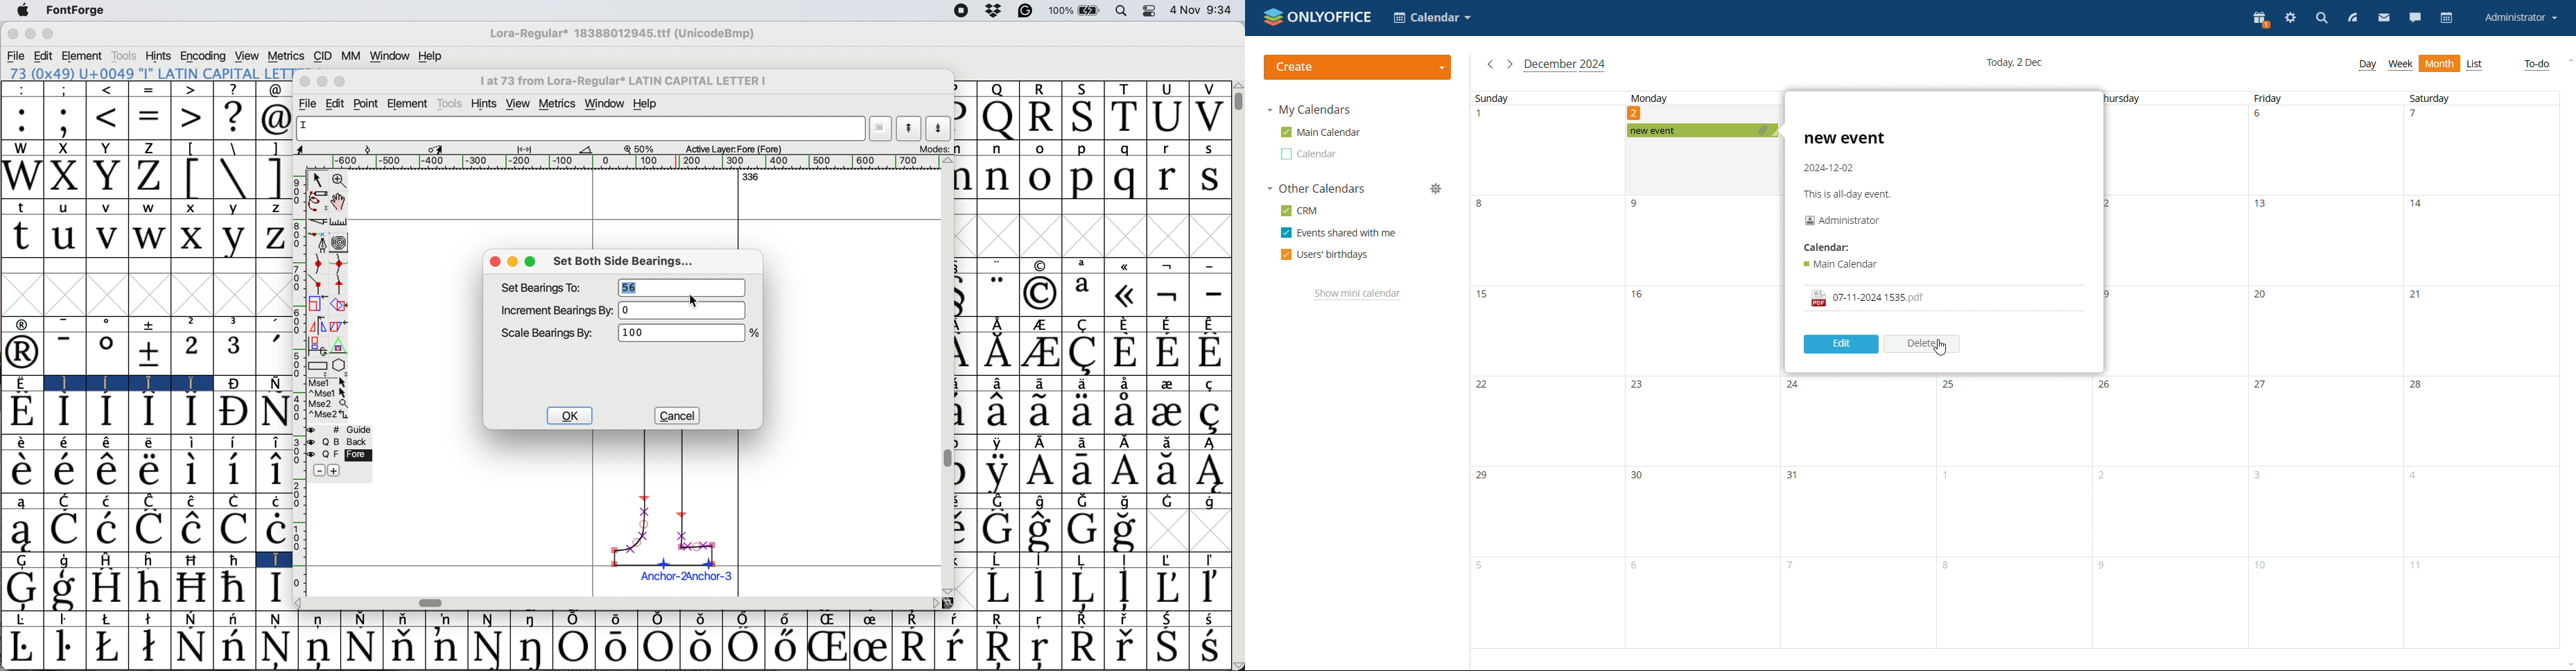 This screenshot has height=672, width=2576. I want to click on \, so click(233, 148).